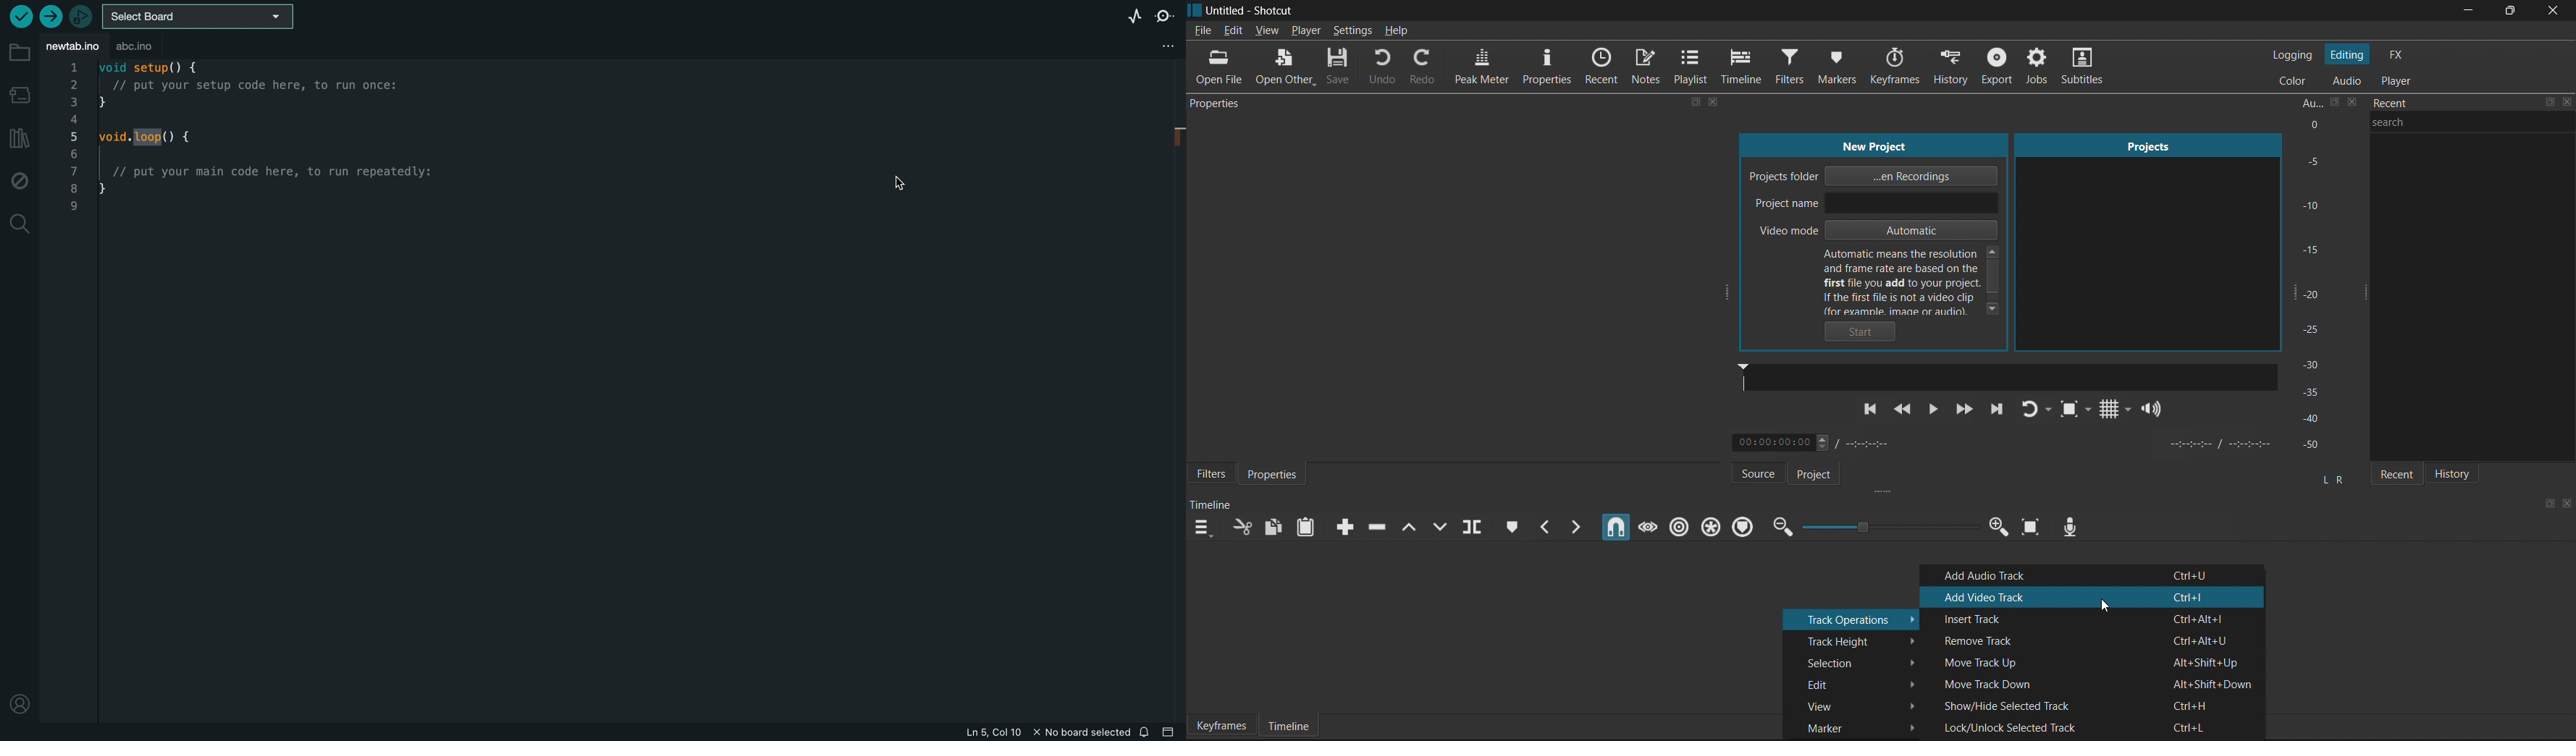 This screenshot has height=756, width=2576. I want to click on Snap, so click(1613, 528).